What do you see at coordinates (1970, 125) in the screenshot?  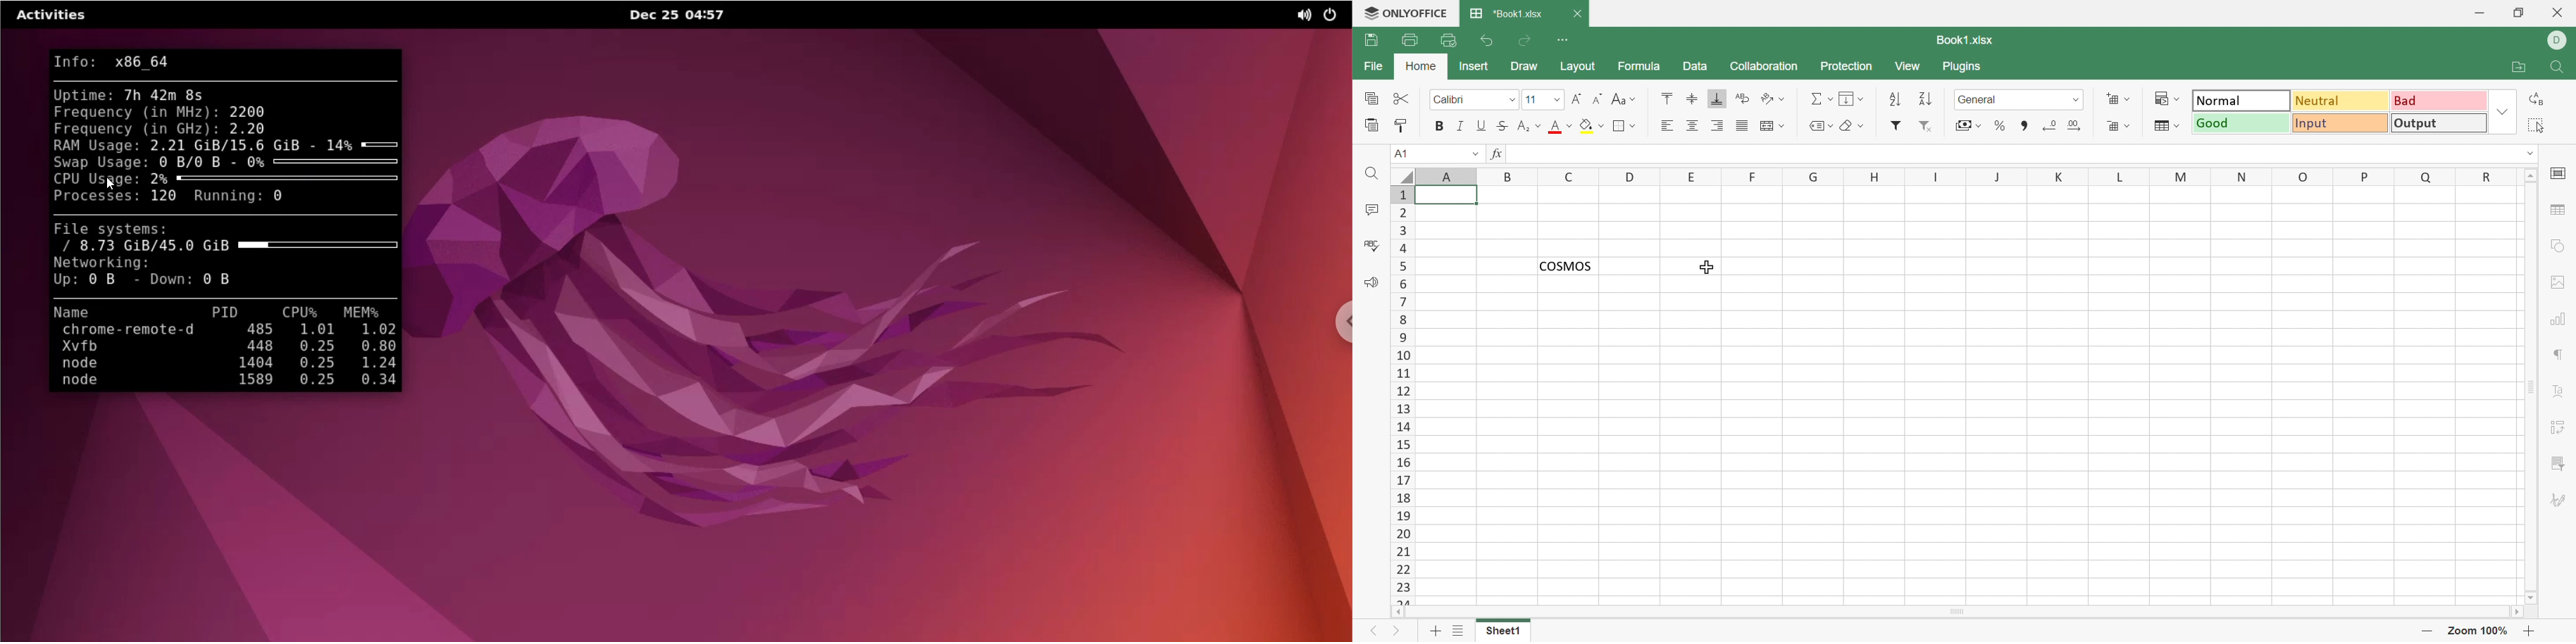 I see `Accounting style` at bounding box center [1970, 125].